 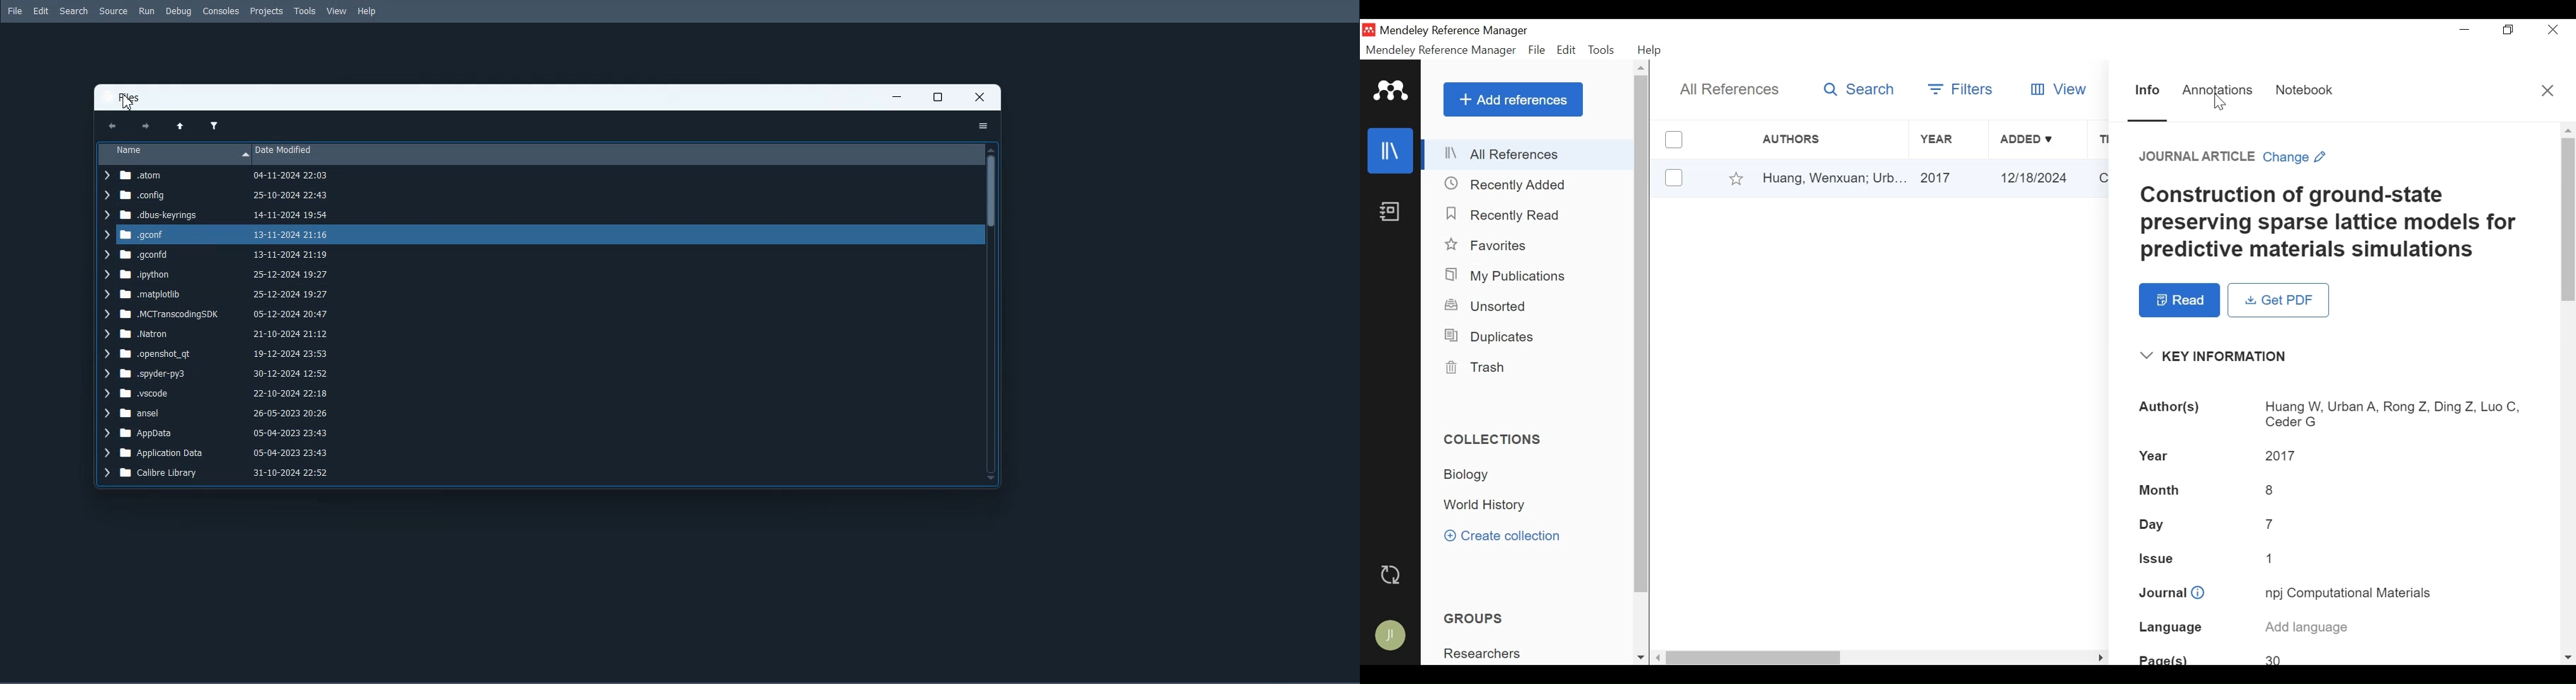 I want to click on View, so click(x=2057, y=89).